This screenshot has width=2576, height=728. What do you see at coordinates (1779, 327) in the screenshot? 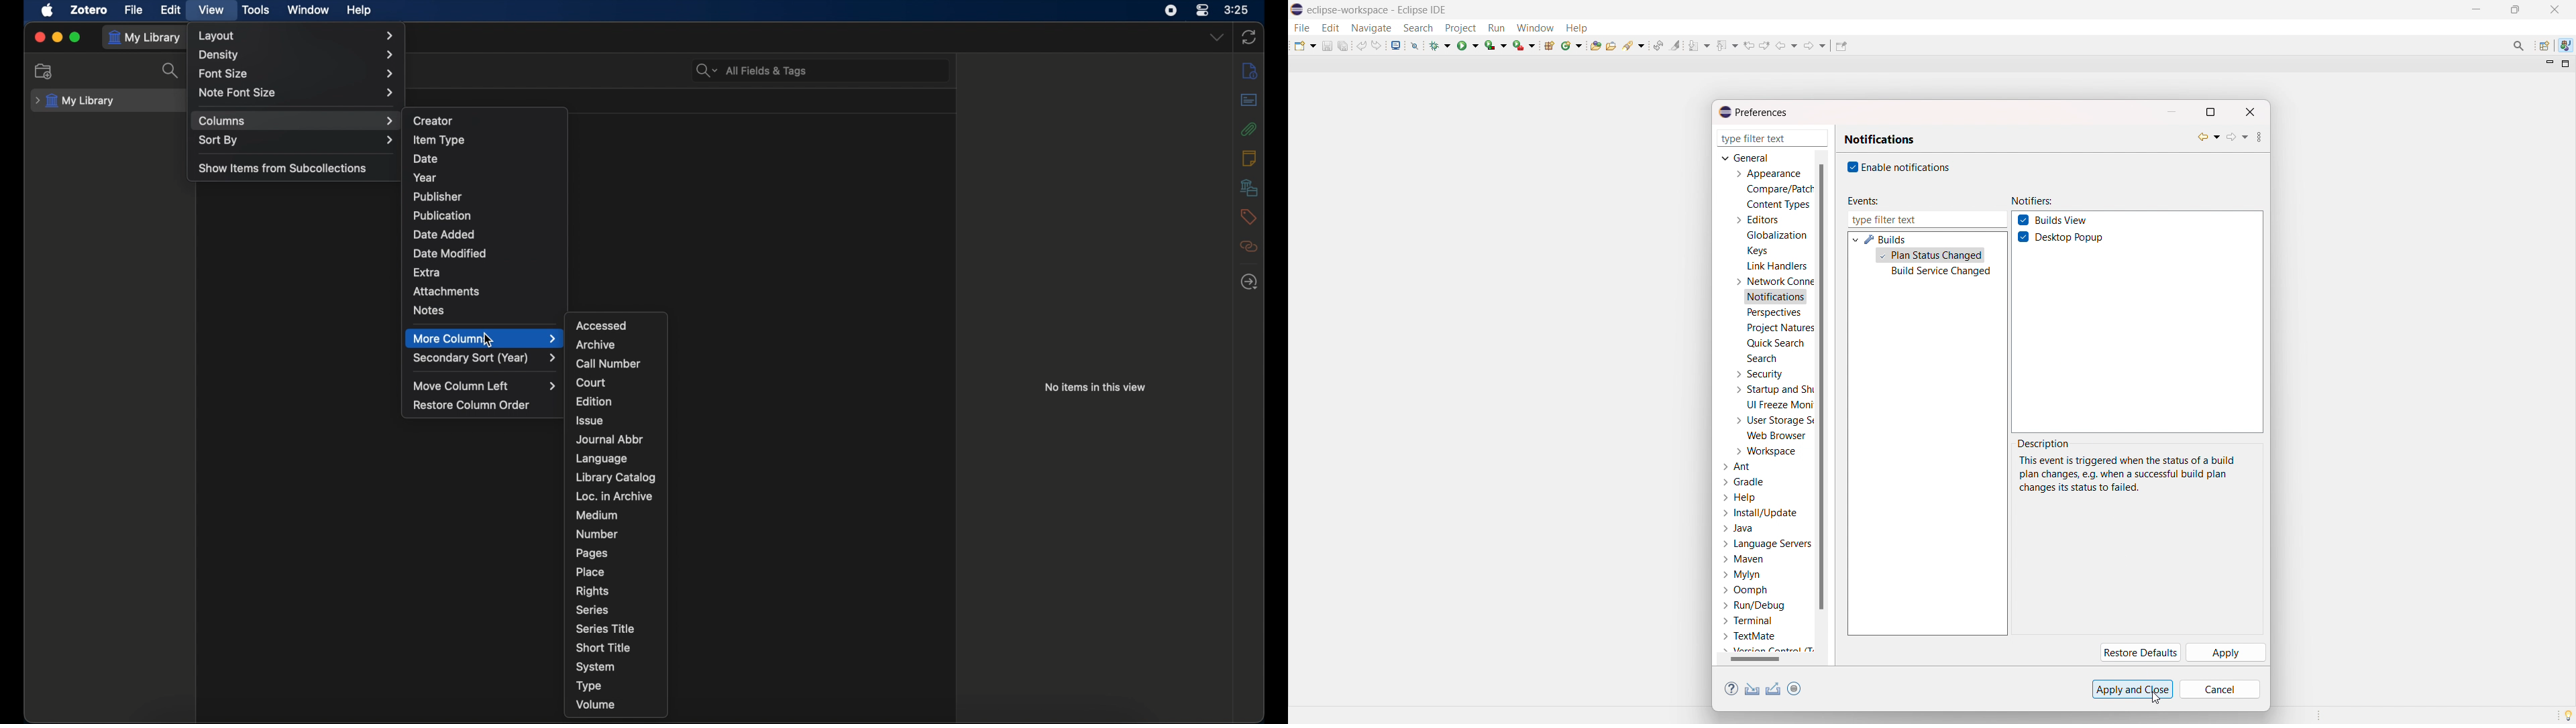
I see `project natures` at bounding box center [1779, 327].